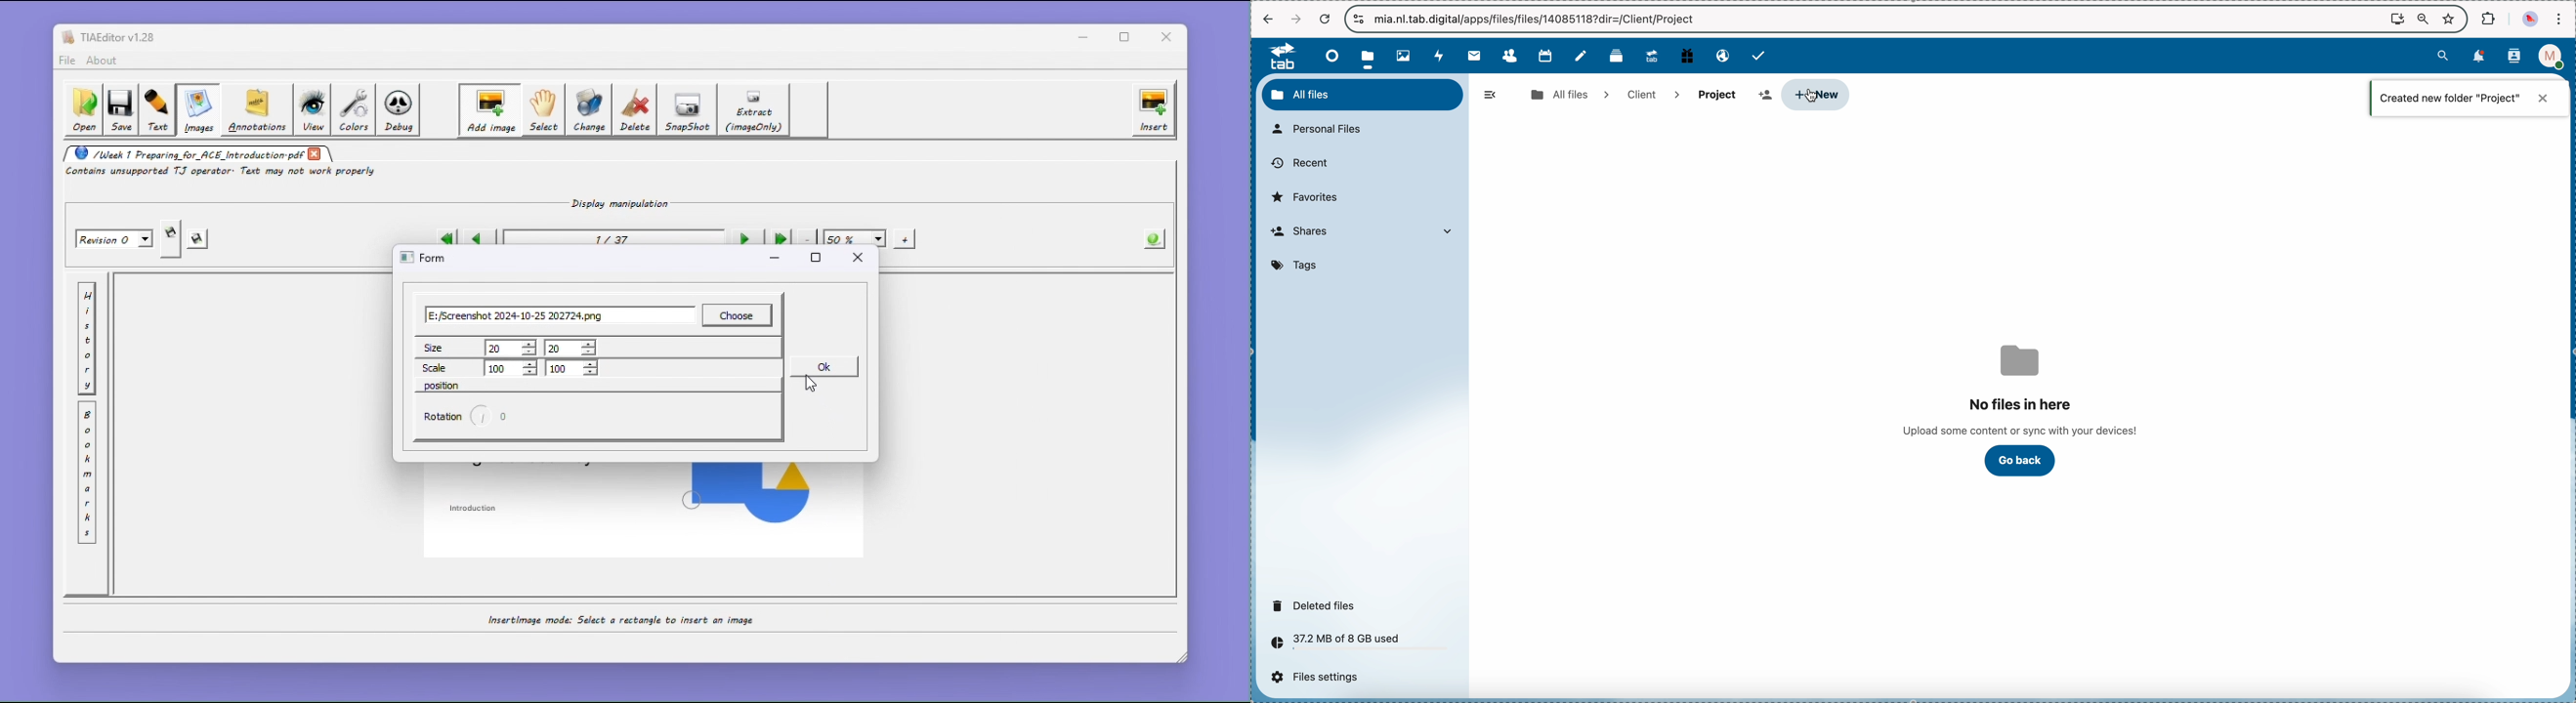 The height and width of the screenshot is (728, 2576). What do you see at coordinates (1718, 93) in the screenshot?
I see `project` at bounding box center [1718, 93].